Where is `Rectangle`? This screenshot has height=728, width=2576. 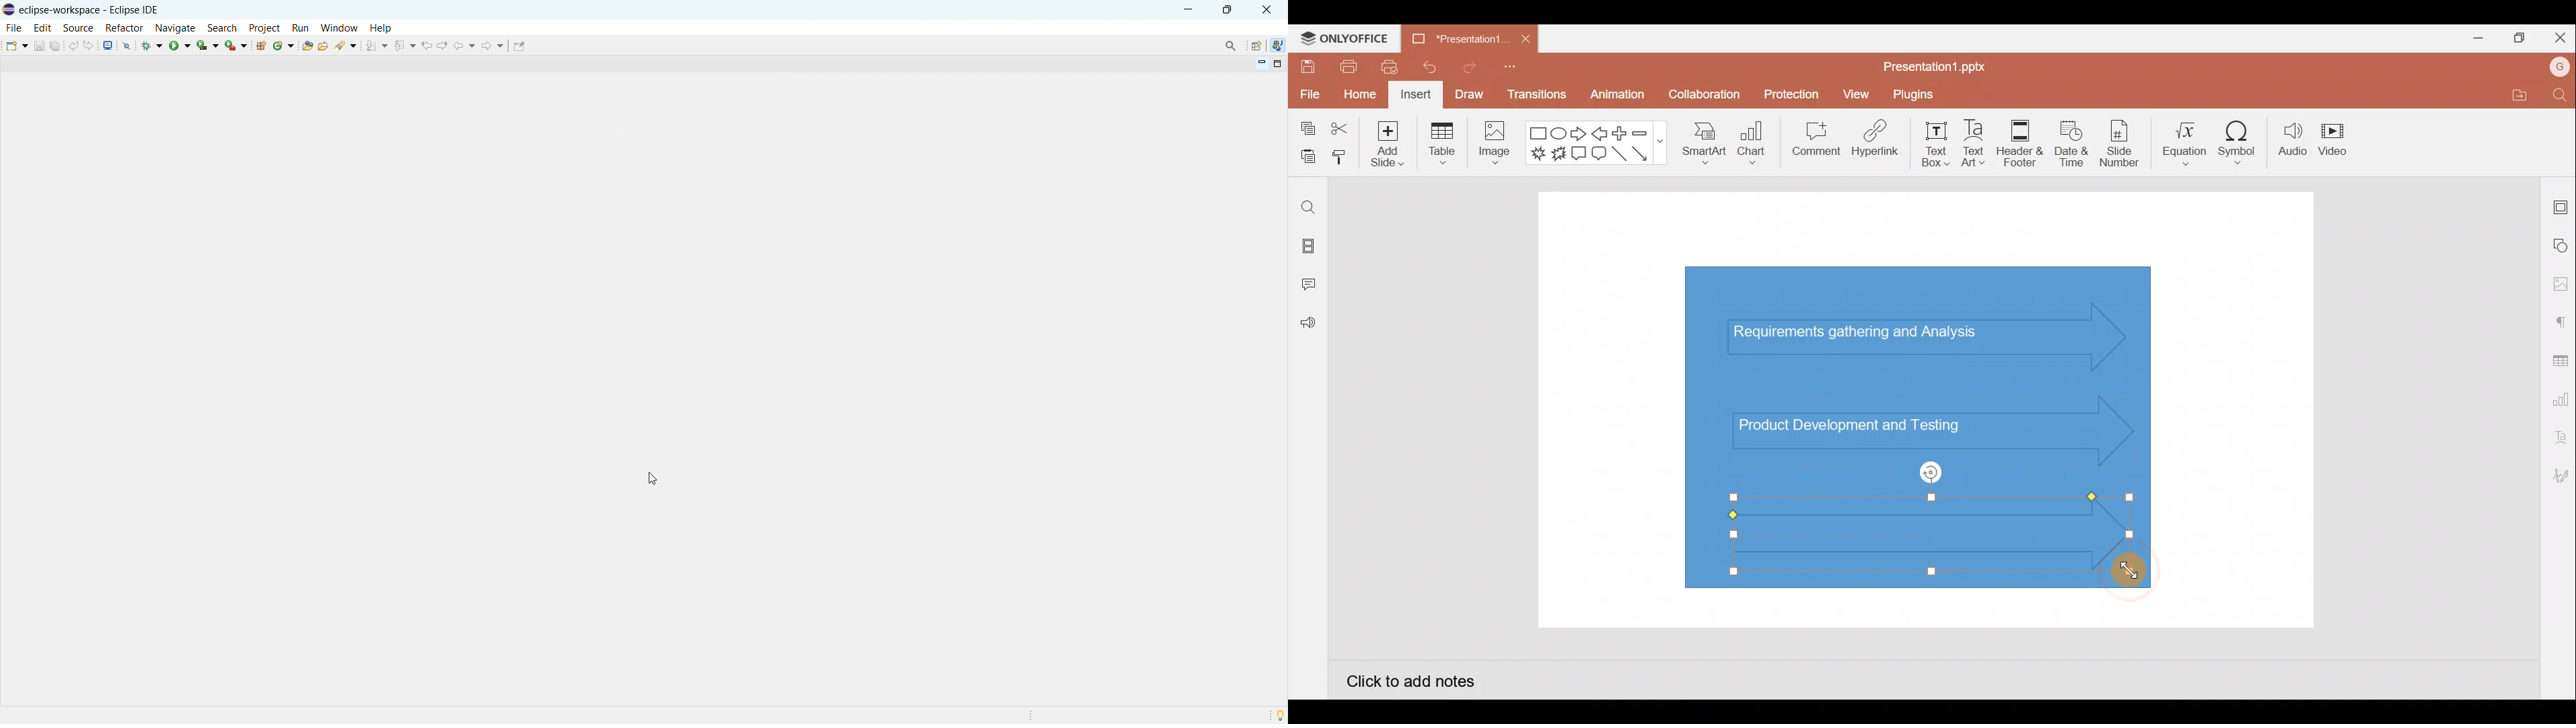 Rectangle is located at coordinates (1539, 134).